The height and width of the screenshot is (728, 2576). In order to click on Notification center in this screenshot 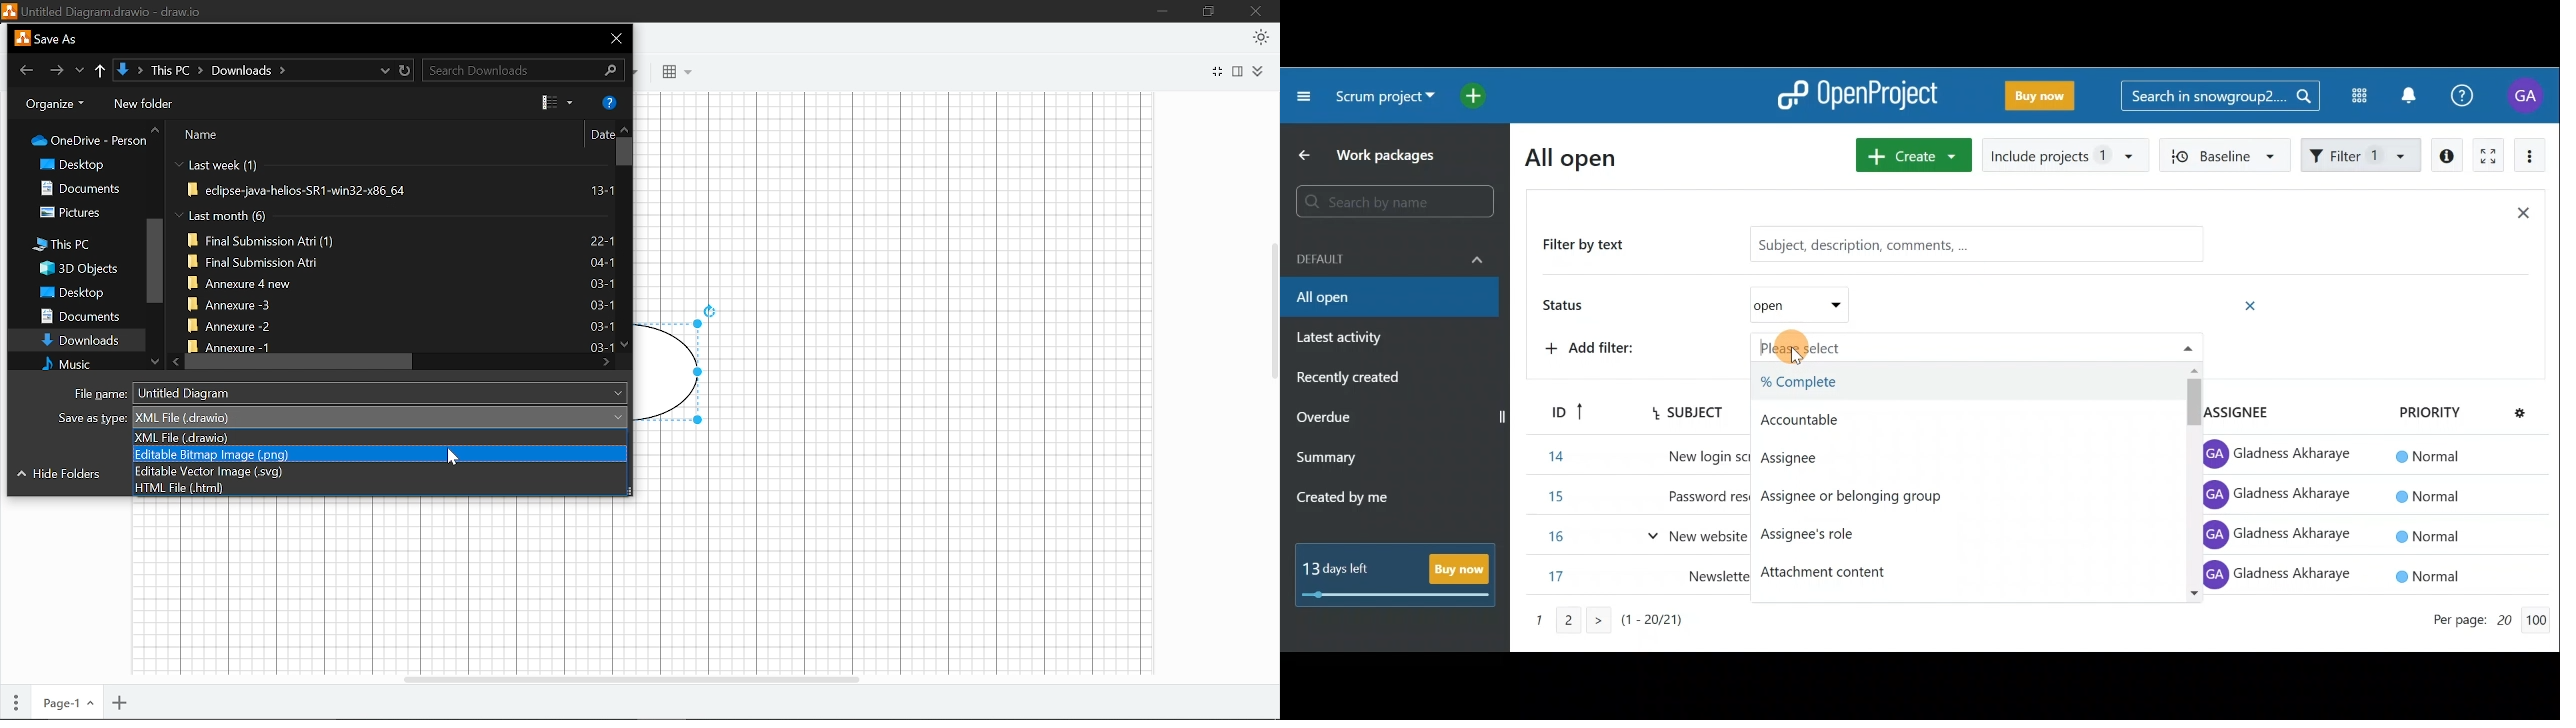, I will do `click(2411, 93)`.